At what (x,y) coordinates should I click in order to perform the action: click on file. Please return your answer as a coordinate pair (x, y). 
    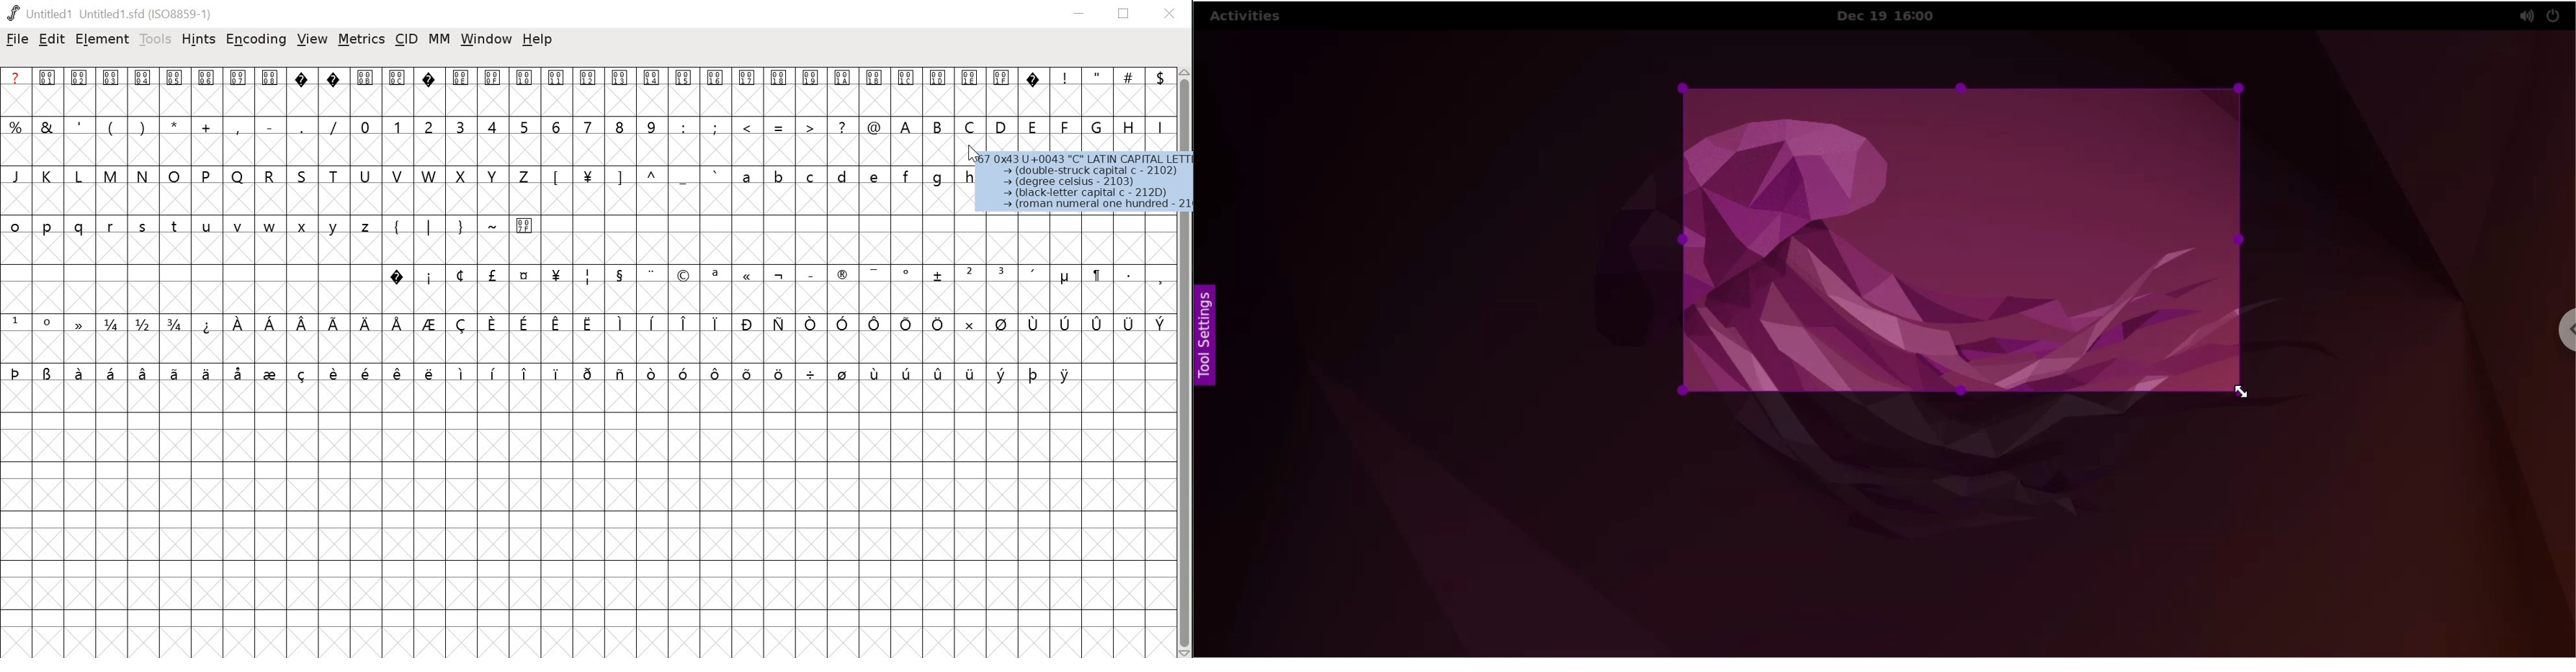
    Looking at the image, I should click on (17, 39).